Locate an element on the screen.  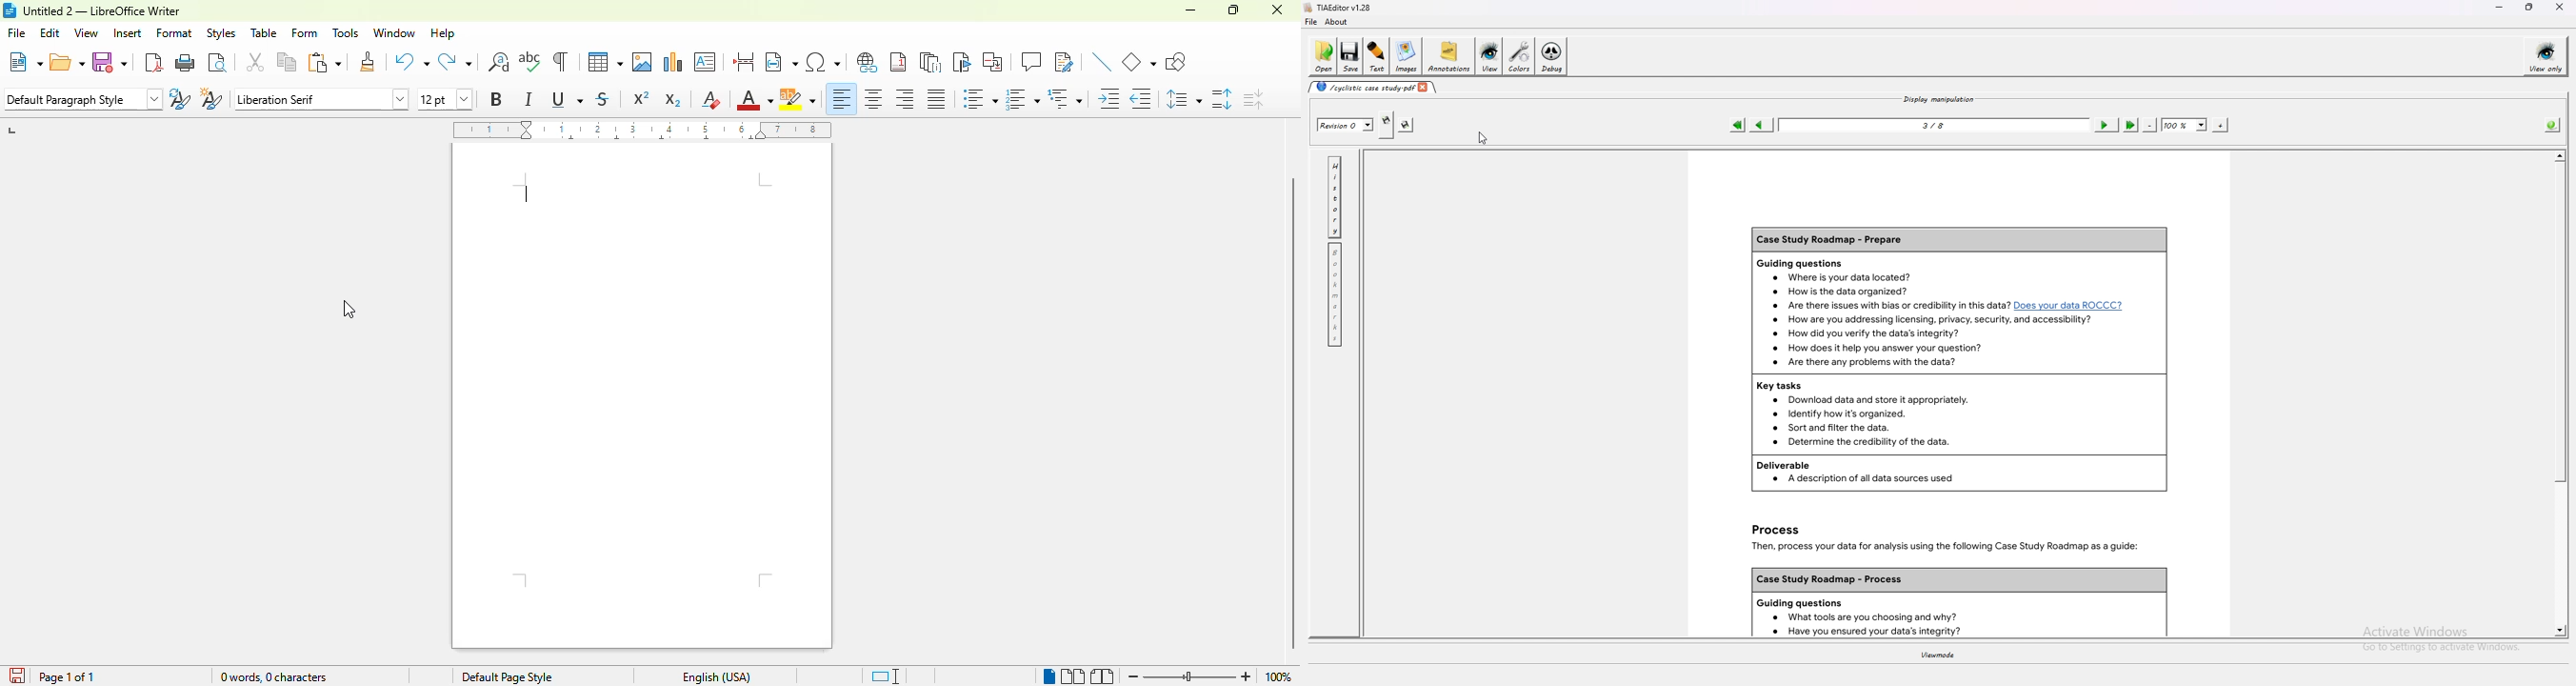
character highlighting color is located at coordinates (798, 101).